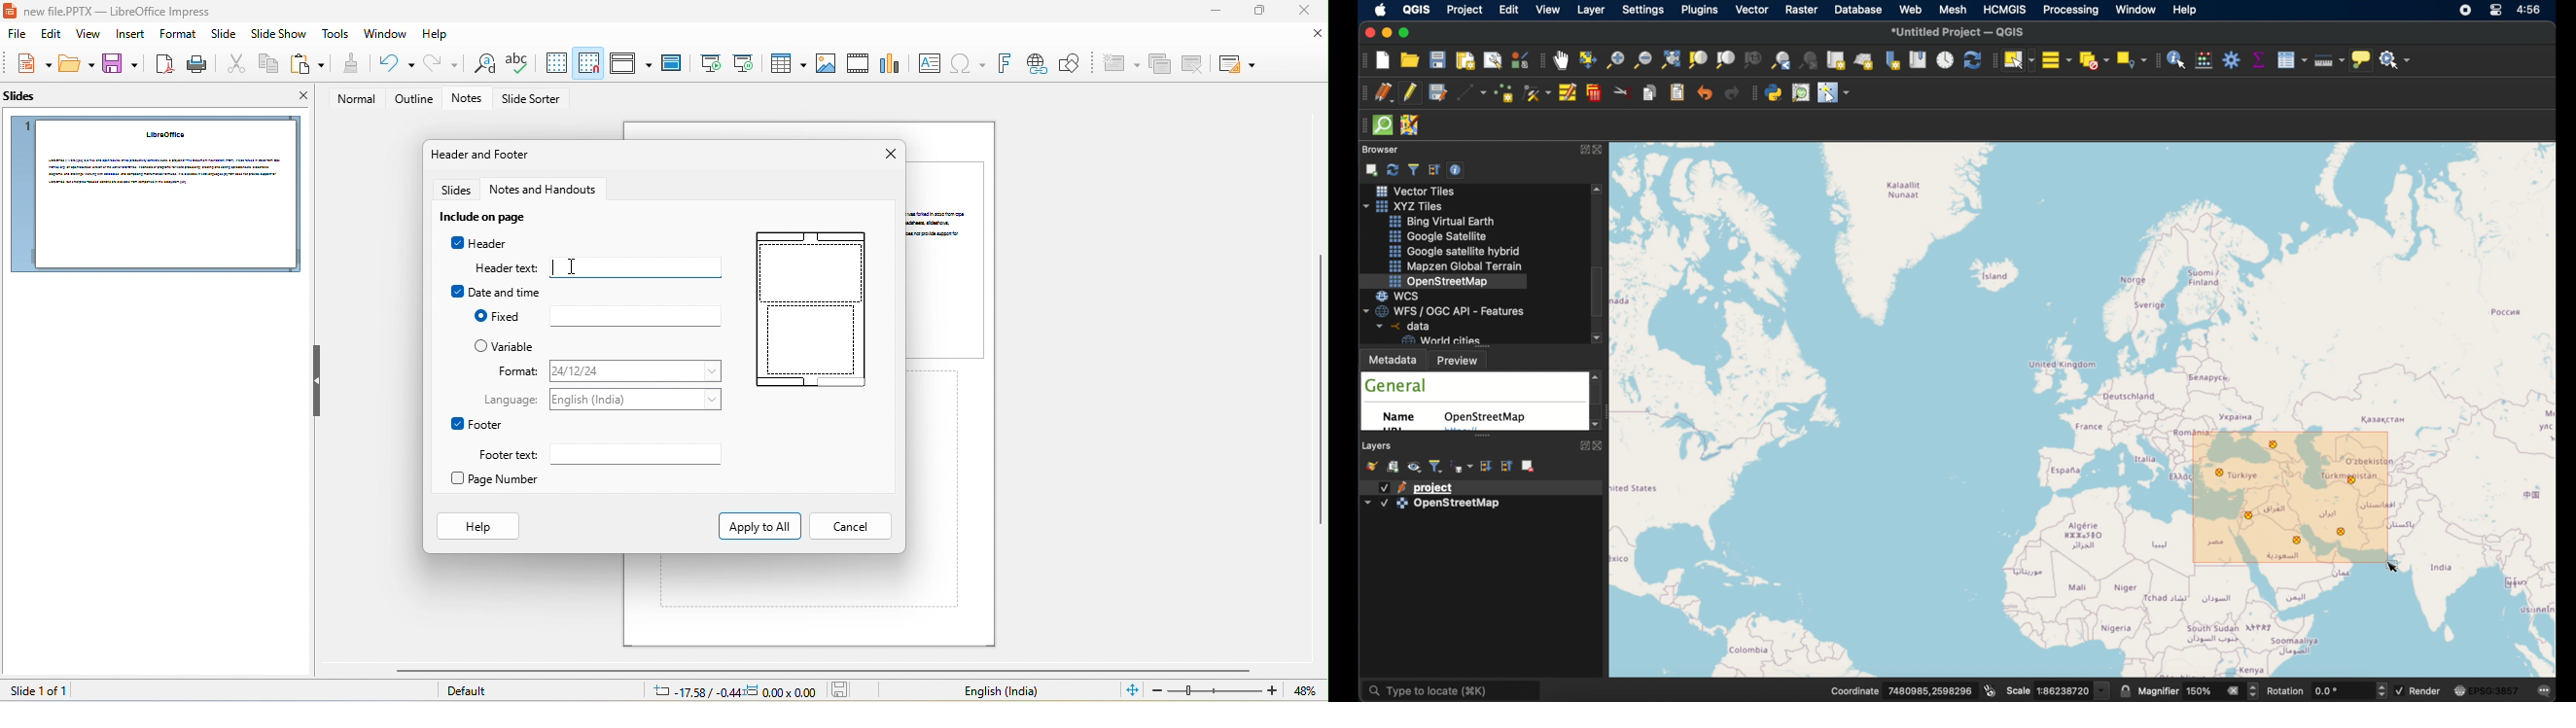 This screenshot has height=728, width=2576. What do you see at coordinates (1596, 93) in the screenshot?
I see `delete selected` at bounding box center [1596, 93].